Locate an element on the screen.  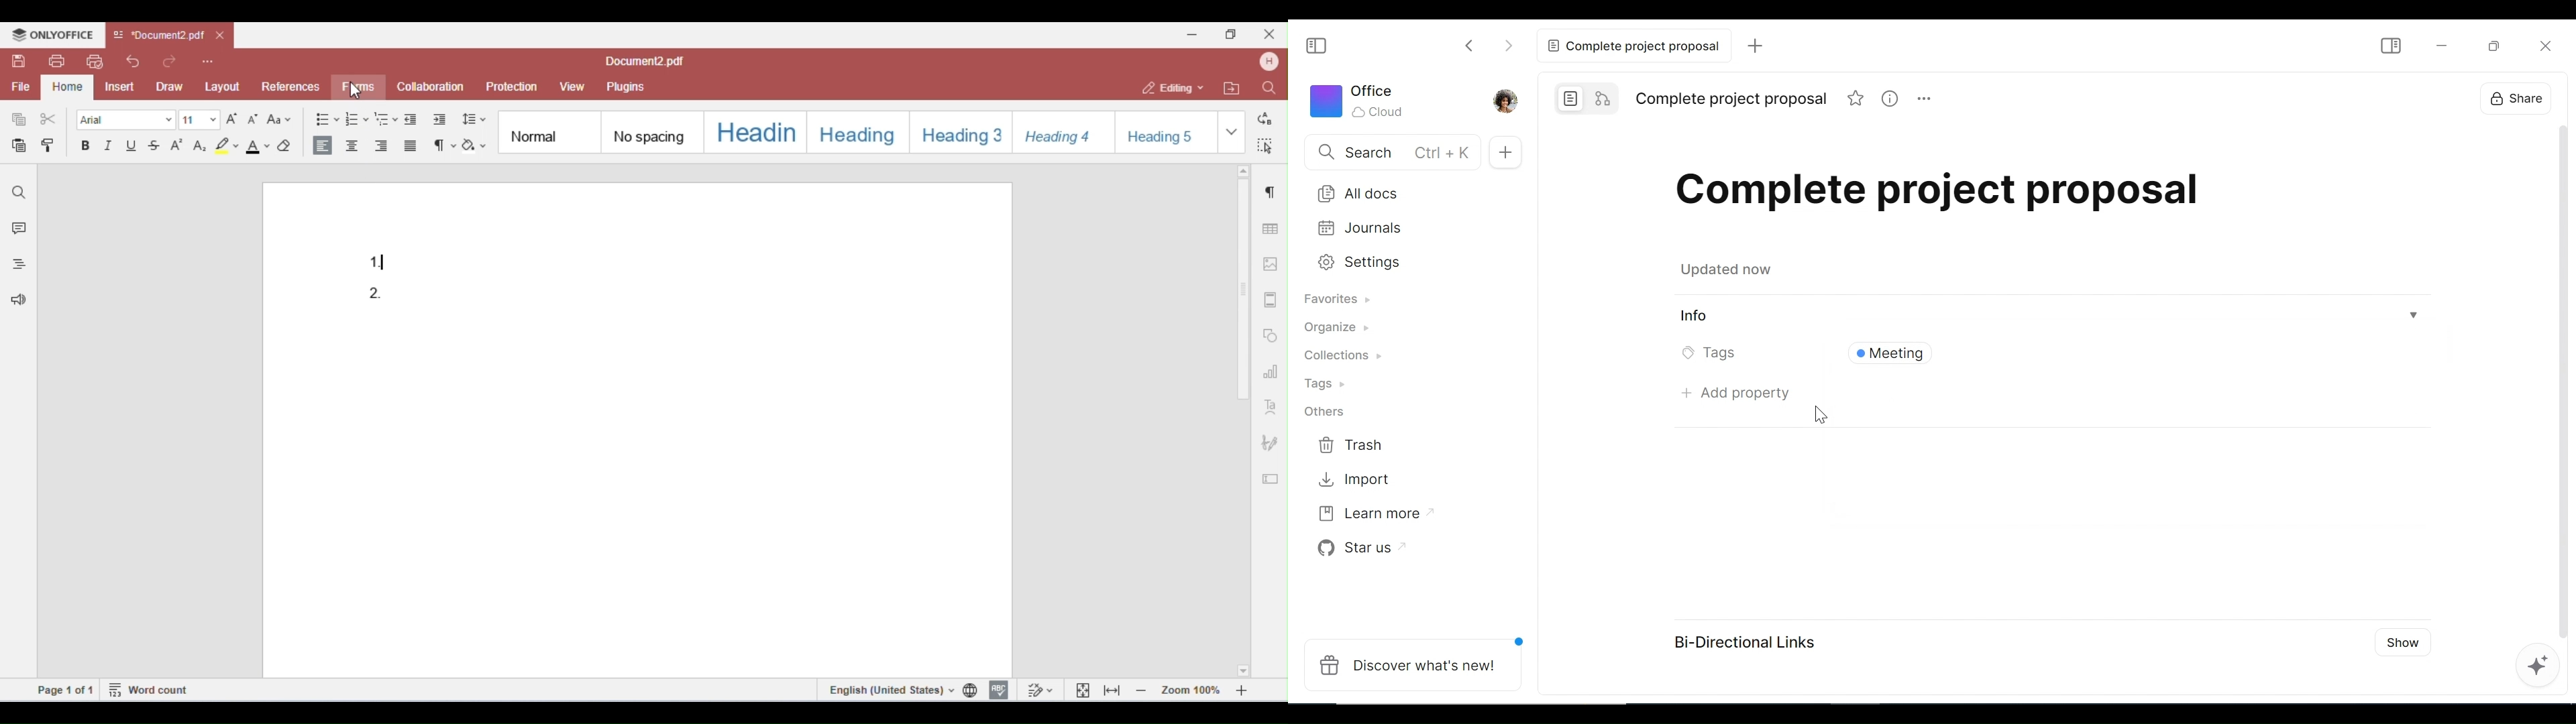
Click to go forward is located at coordinates (1511, 46).